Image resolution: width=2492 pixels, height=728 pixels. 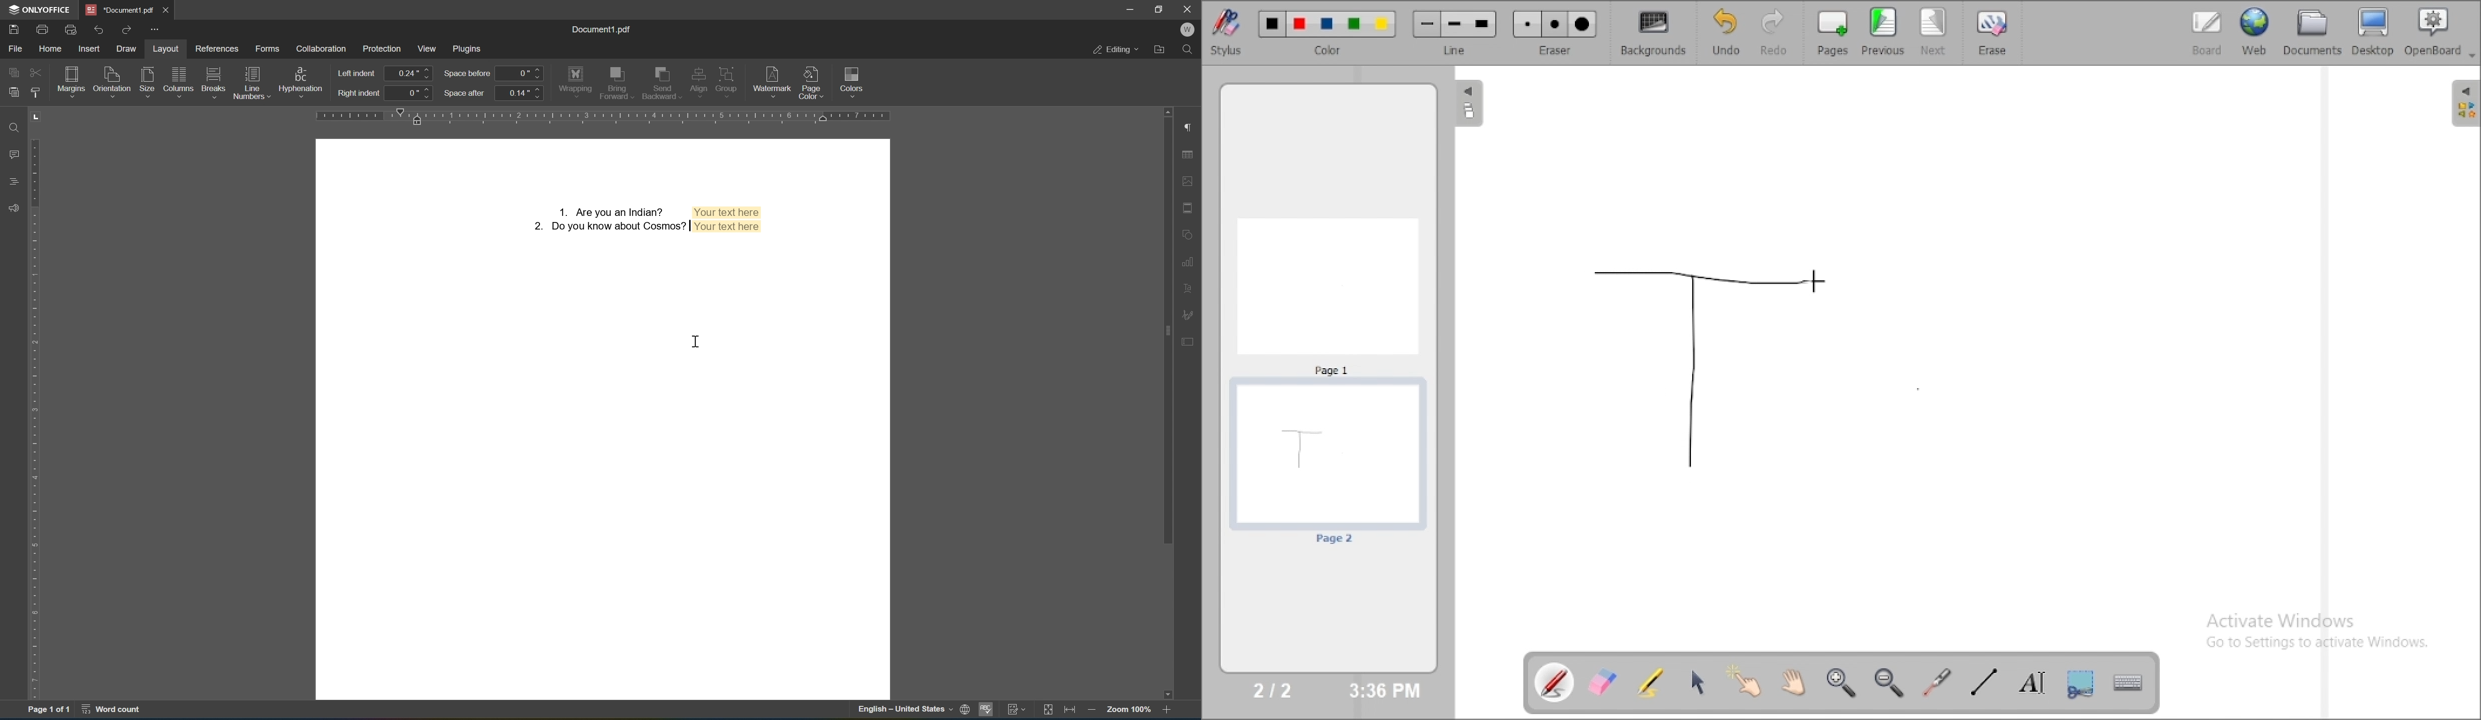 I want to click on draw, so click(x=125, y=48).